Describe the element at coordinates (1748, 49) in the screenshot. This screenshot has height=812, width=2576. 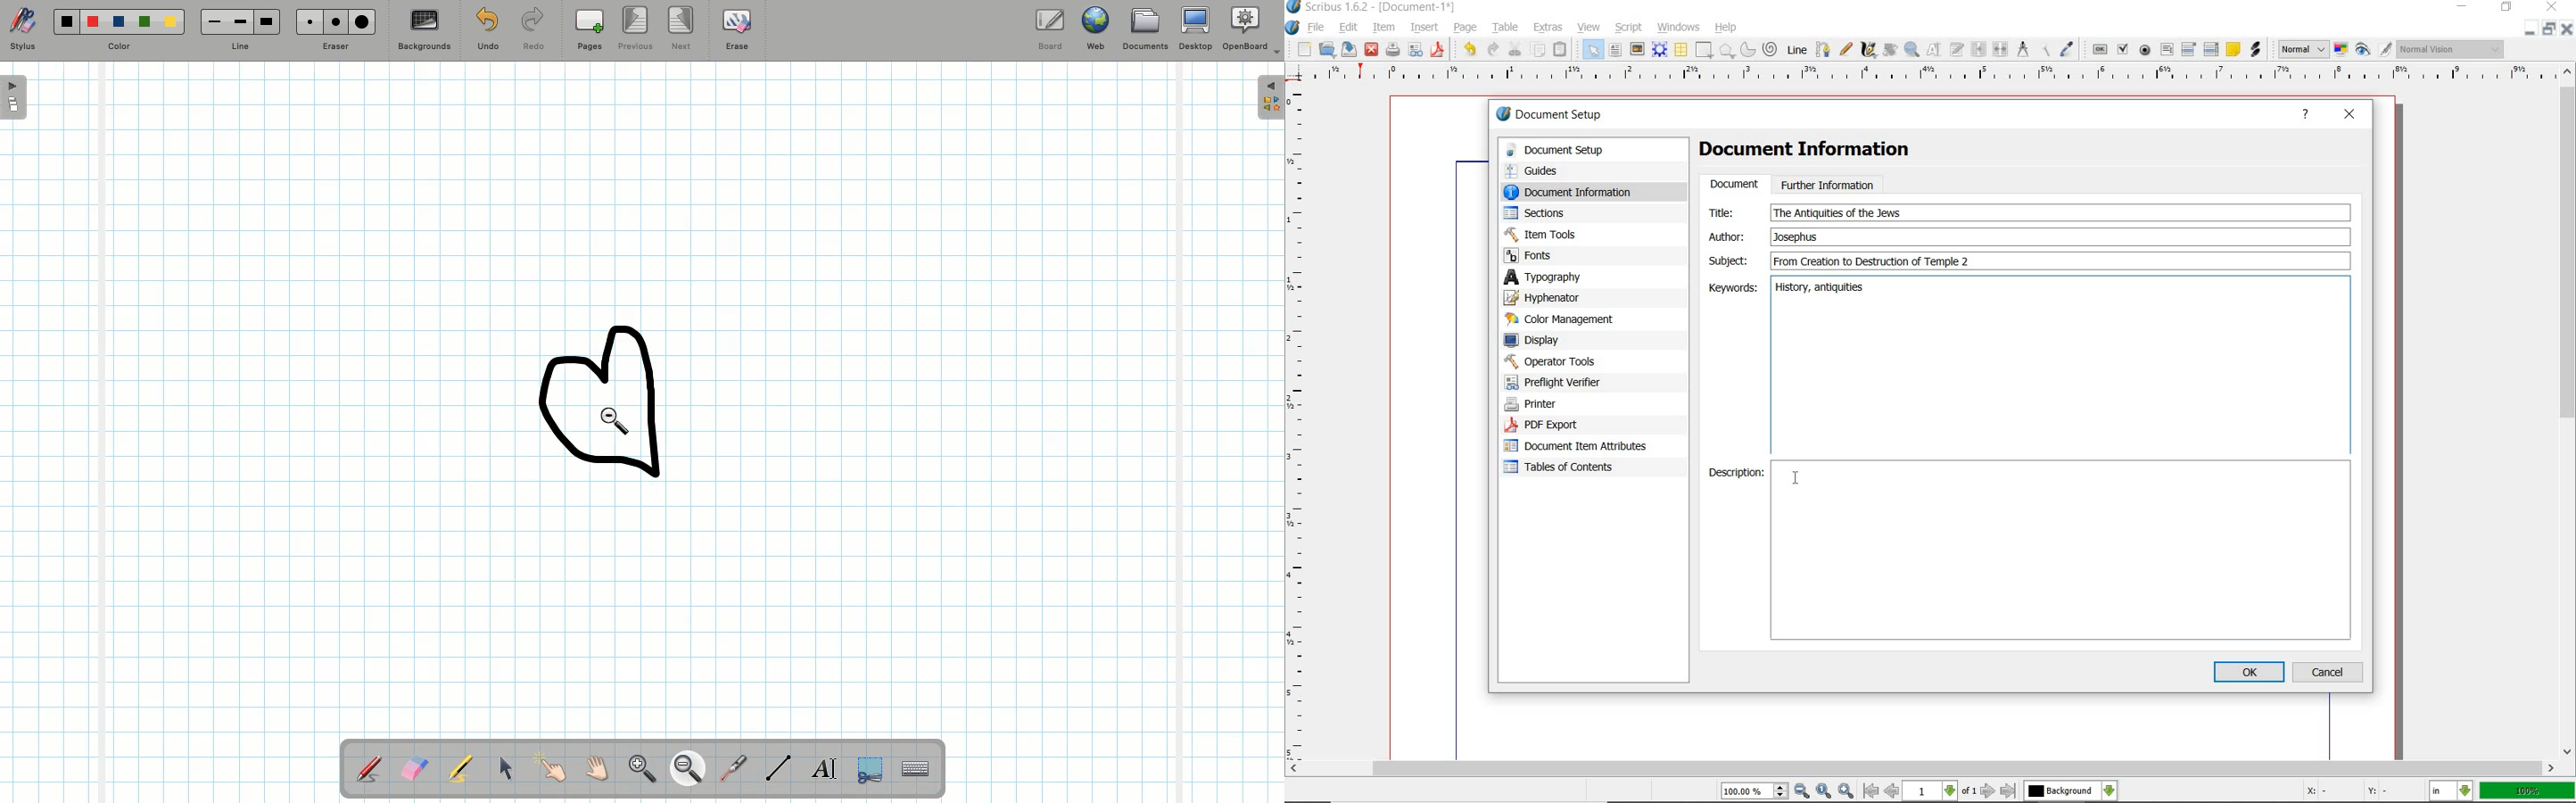
I see `arc` at that location.